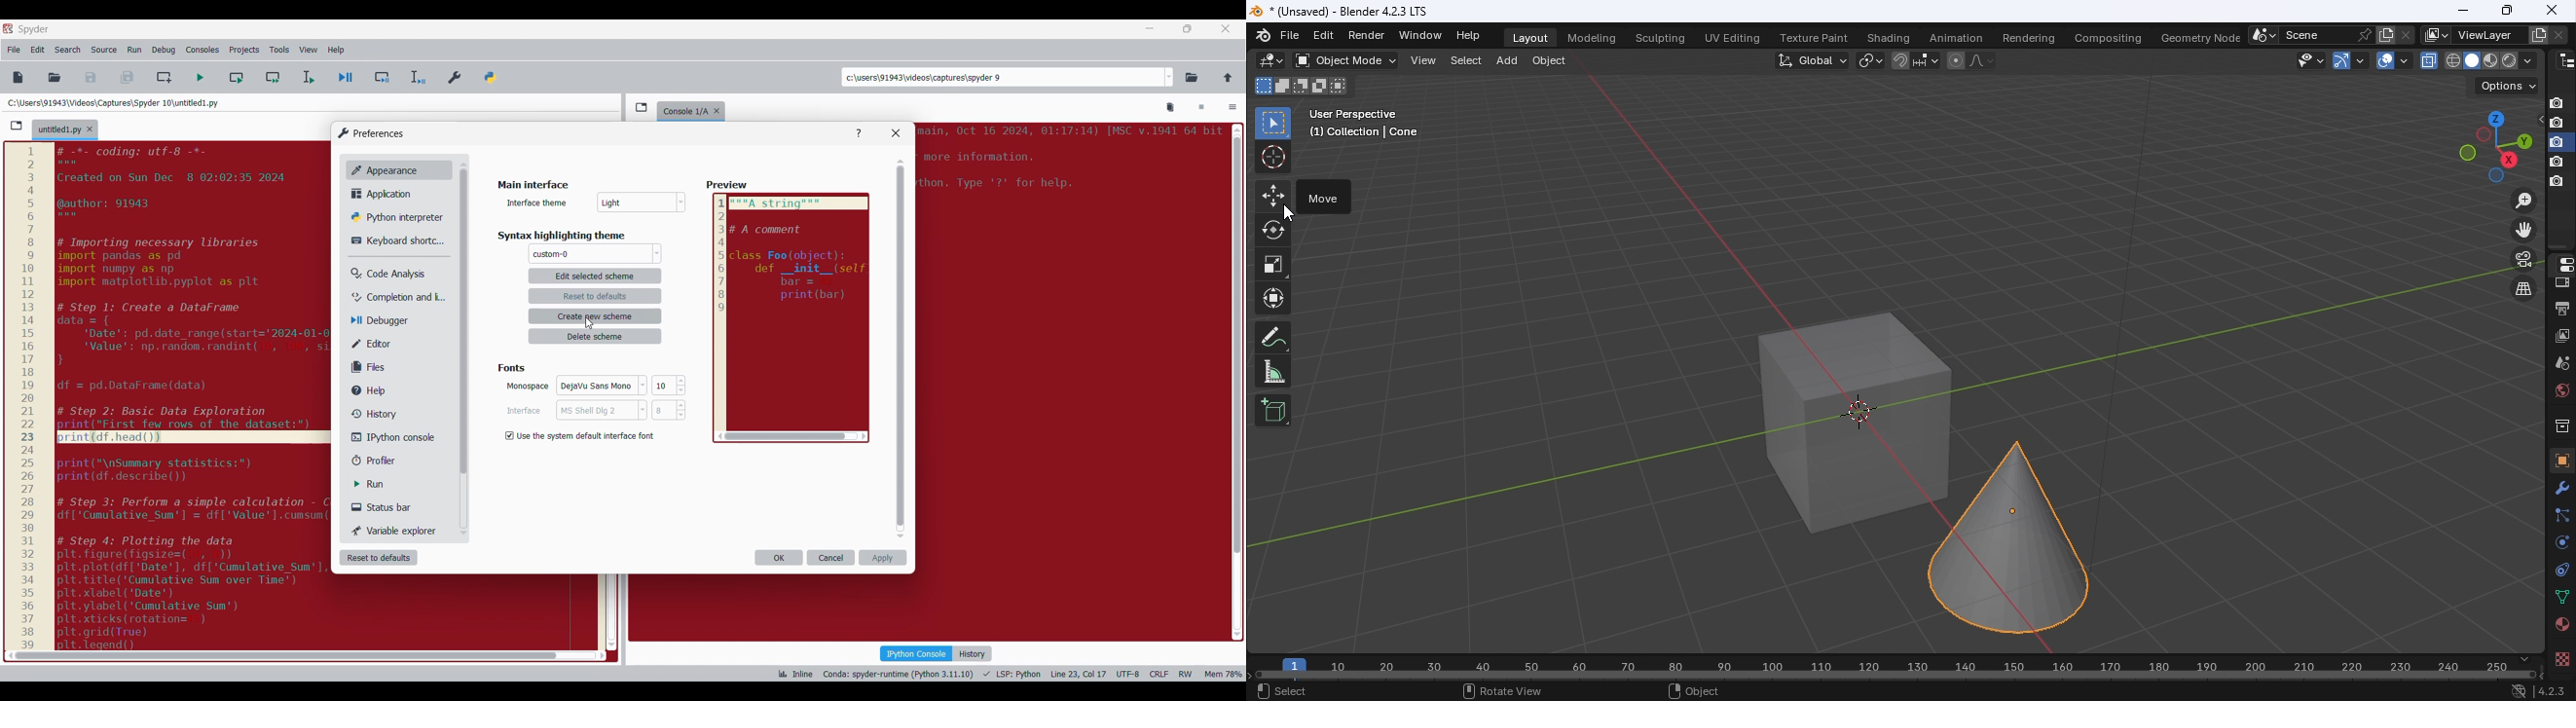 This screenshot has width=2576, height=728. What do you see at coordinates (1290, 209) in the screenshot?
I see `cursor` at bounding box center [1290, 209].